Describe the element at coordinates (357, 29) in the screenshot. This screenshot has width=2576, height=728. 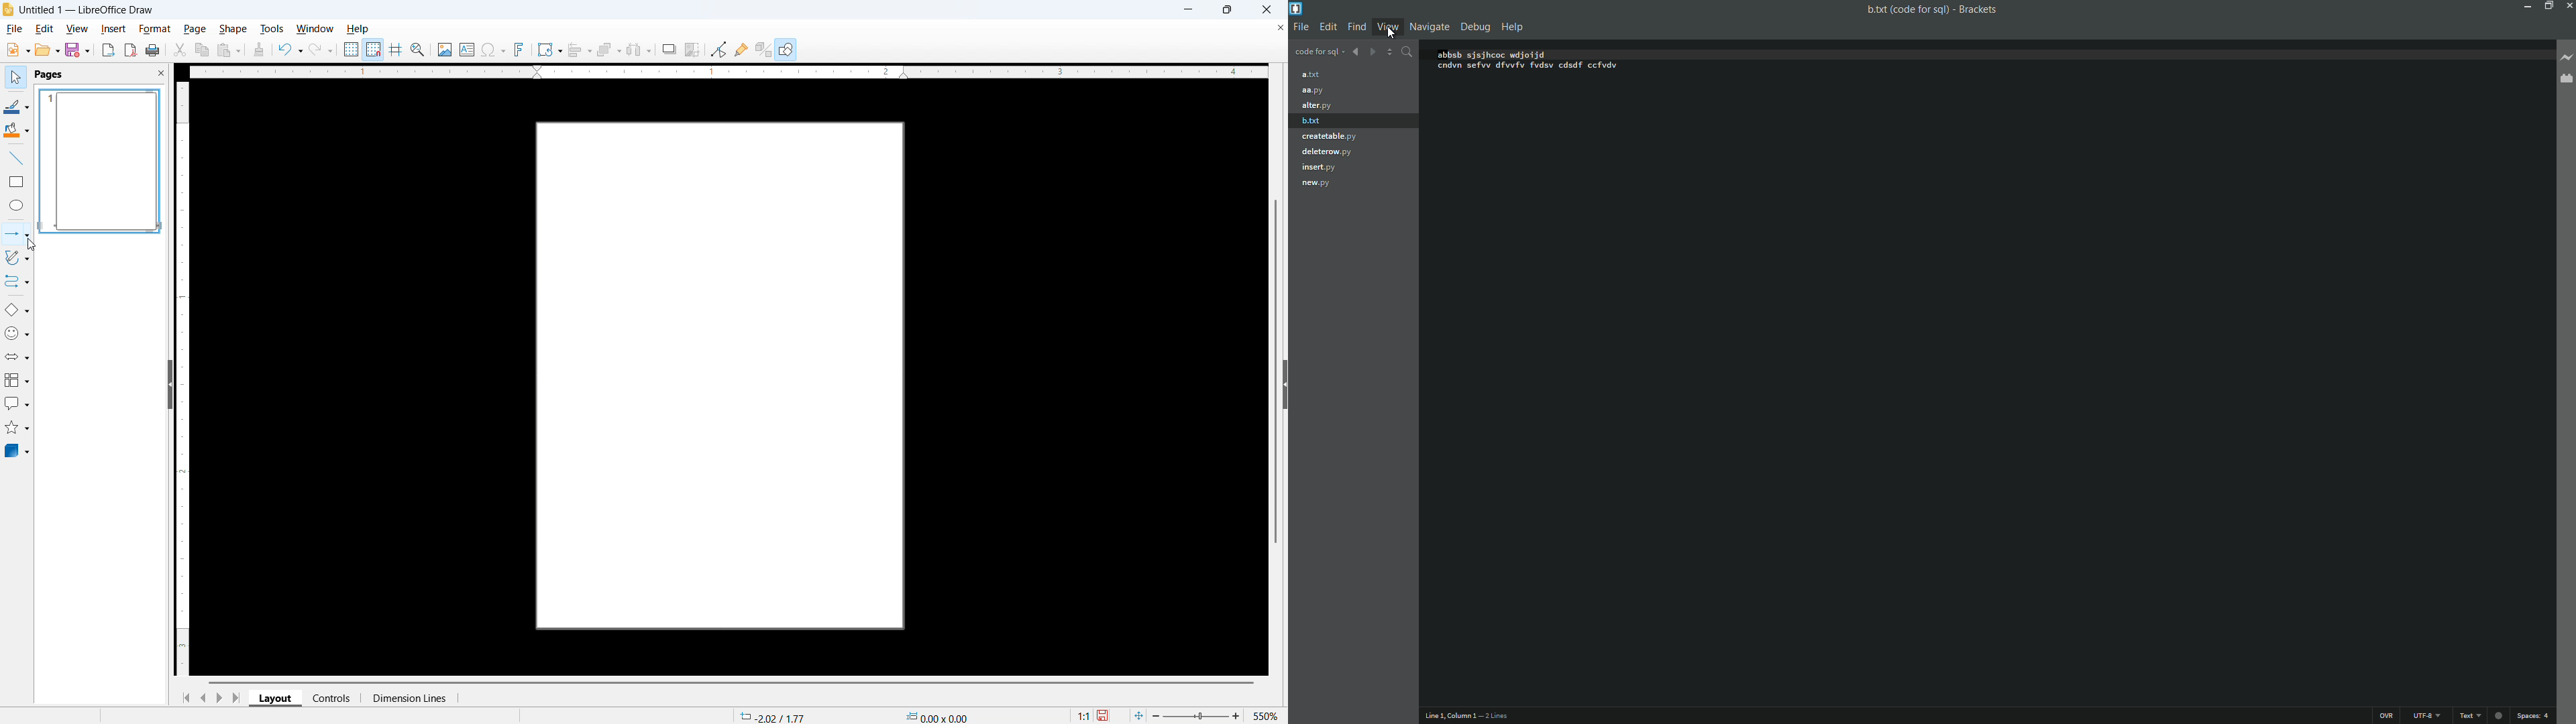
I see `Help ` at that location.